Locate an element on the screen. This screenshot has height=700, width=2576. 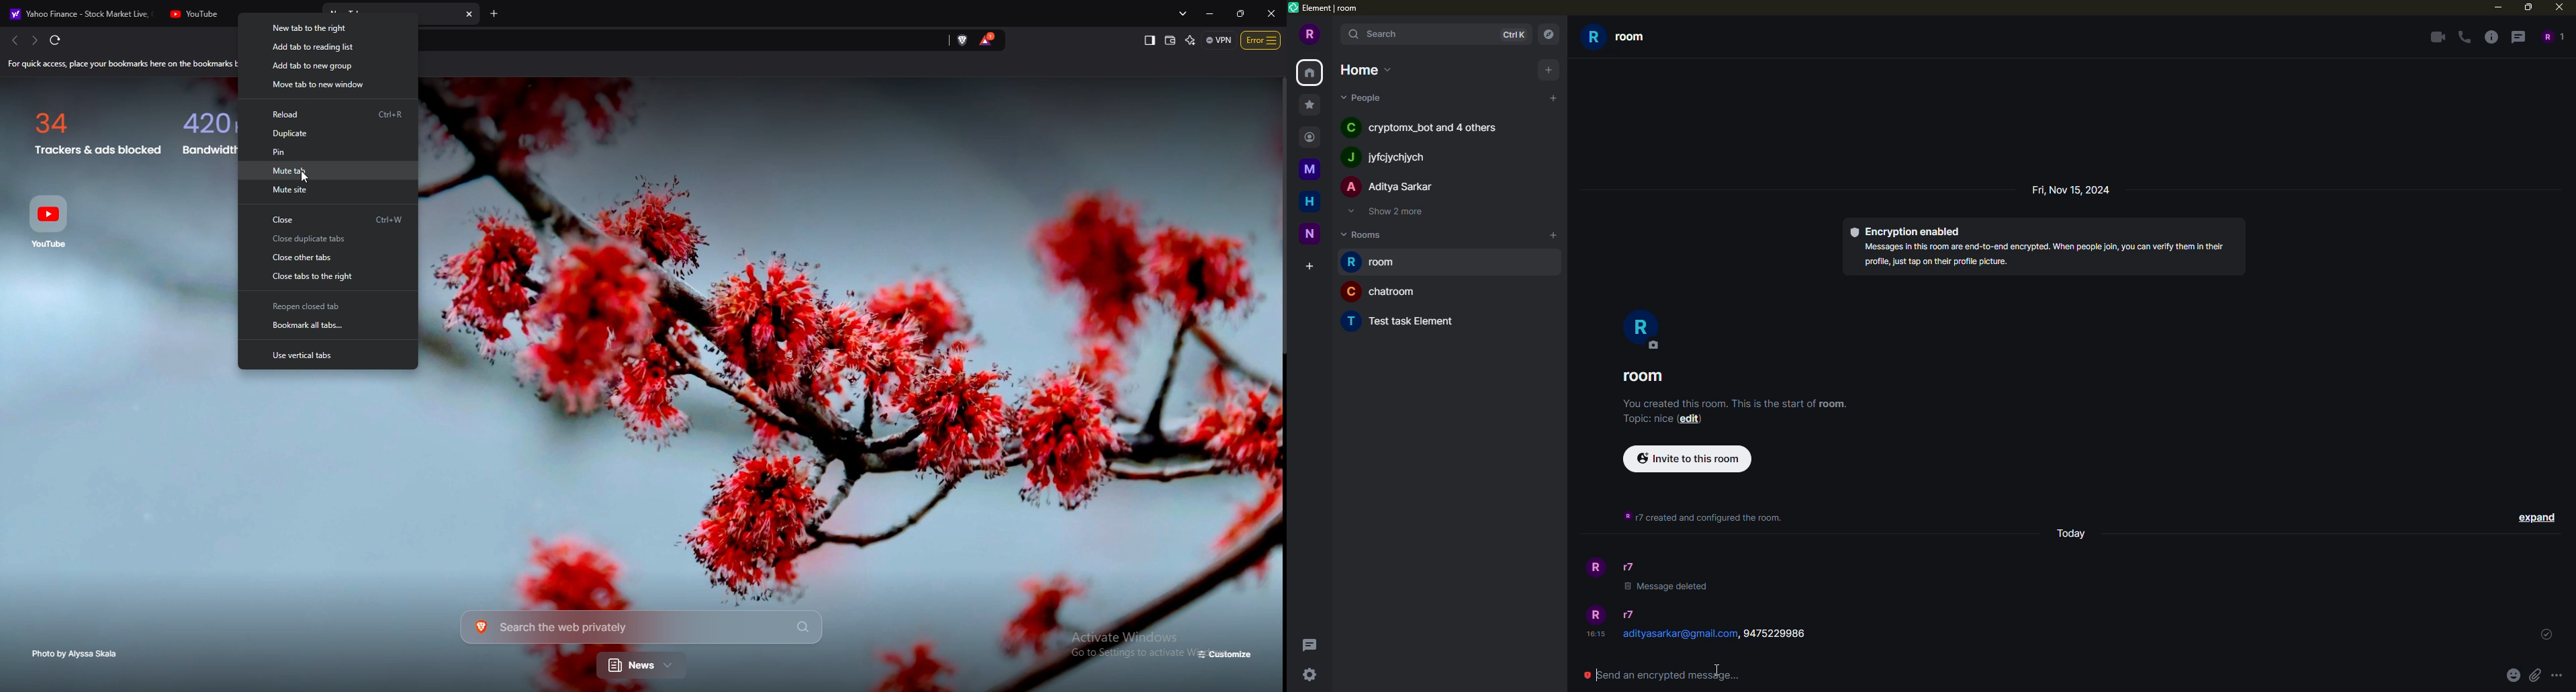
people is located at coordinates (1393, 156).